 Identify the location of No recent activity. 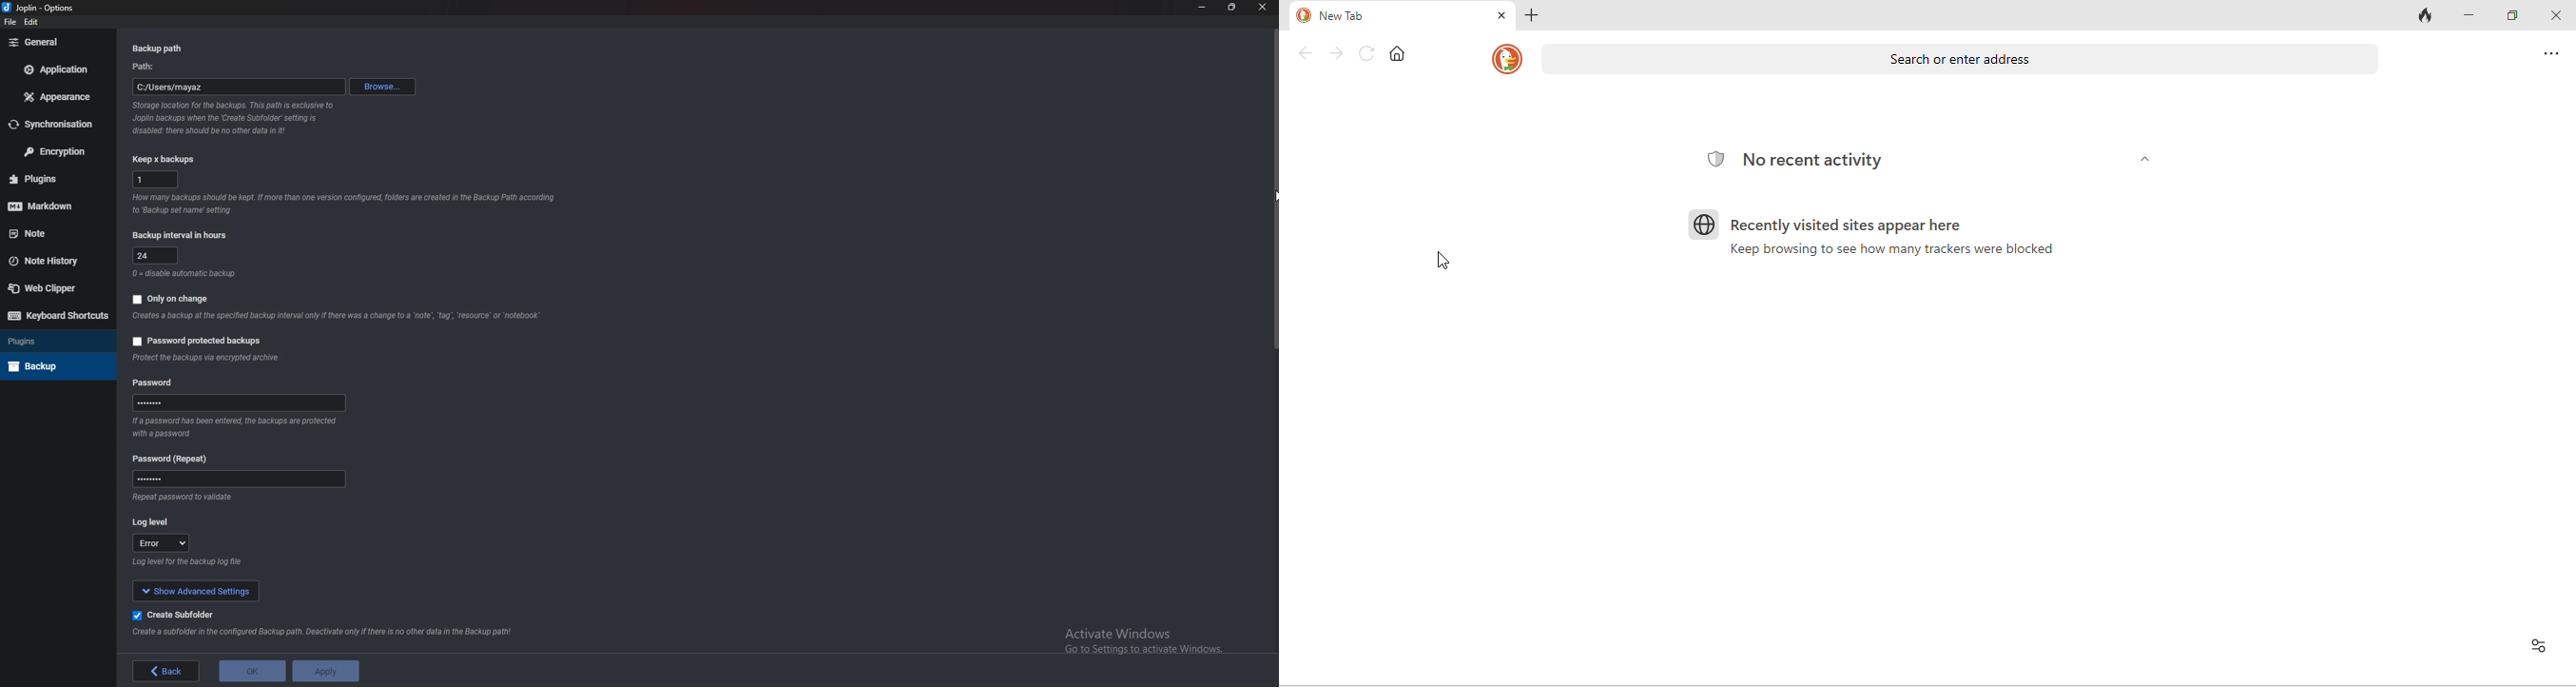
(1818, 159).